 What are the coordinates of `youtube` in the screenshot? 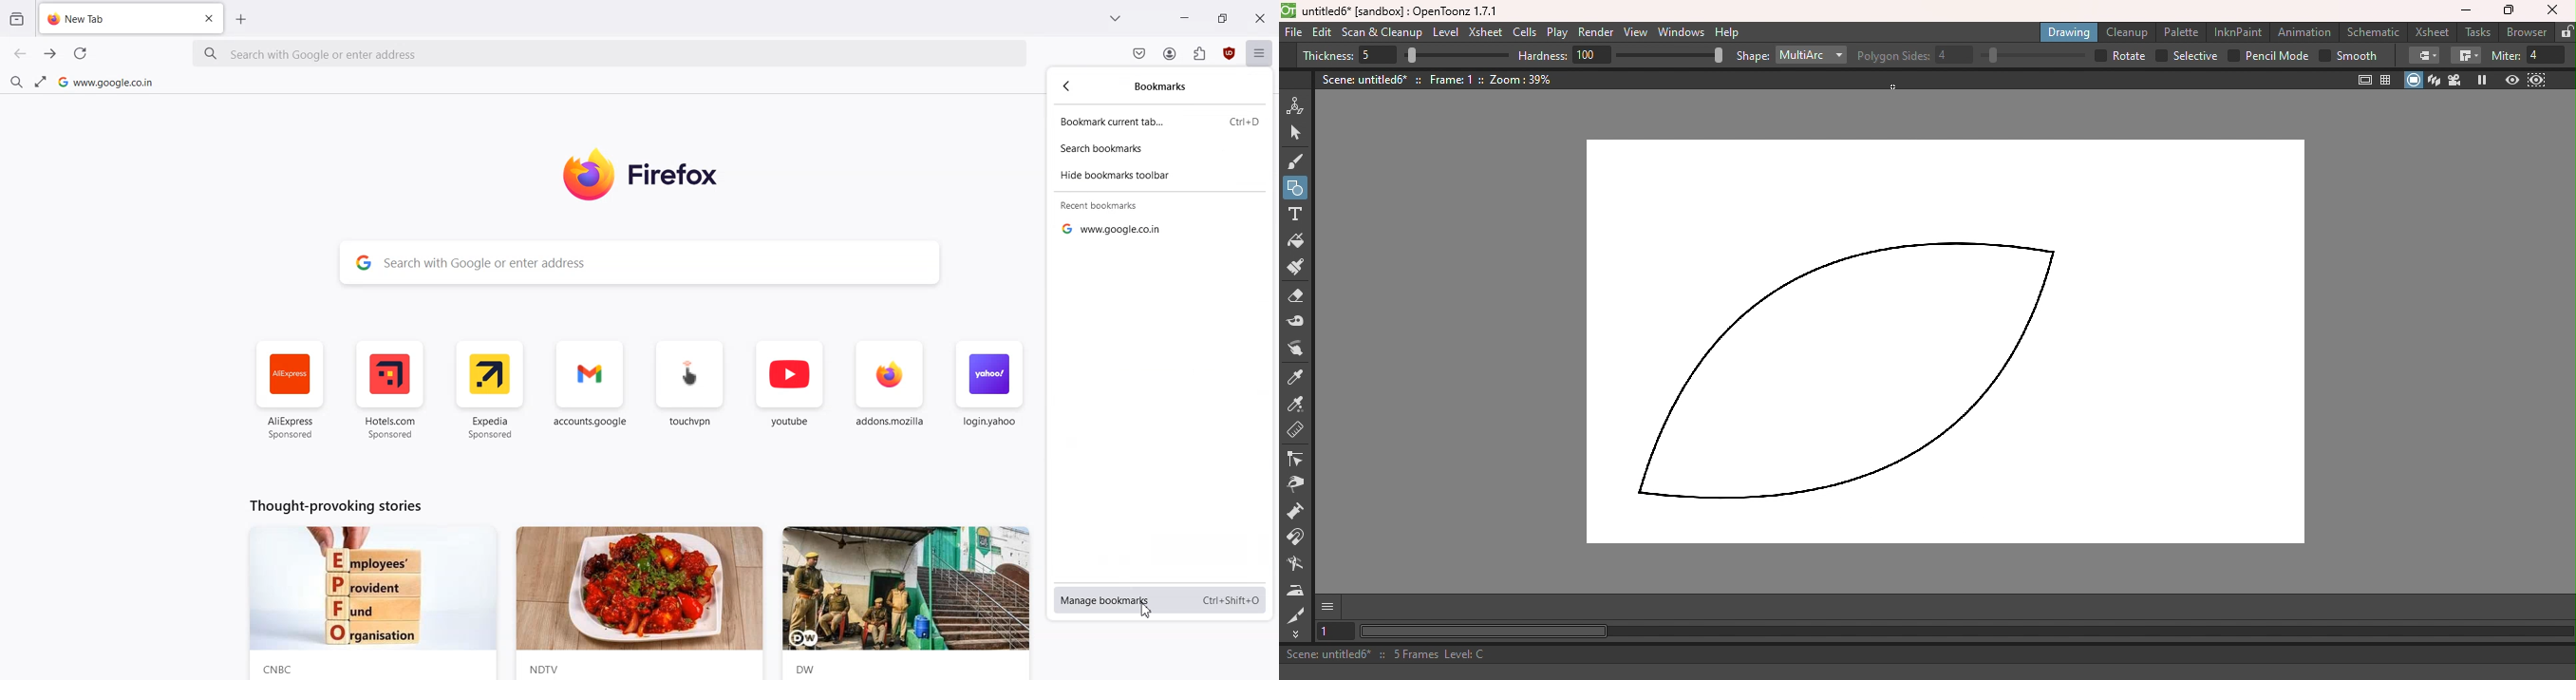 It's located at (790, 391).